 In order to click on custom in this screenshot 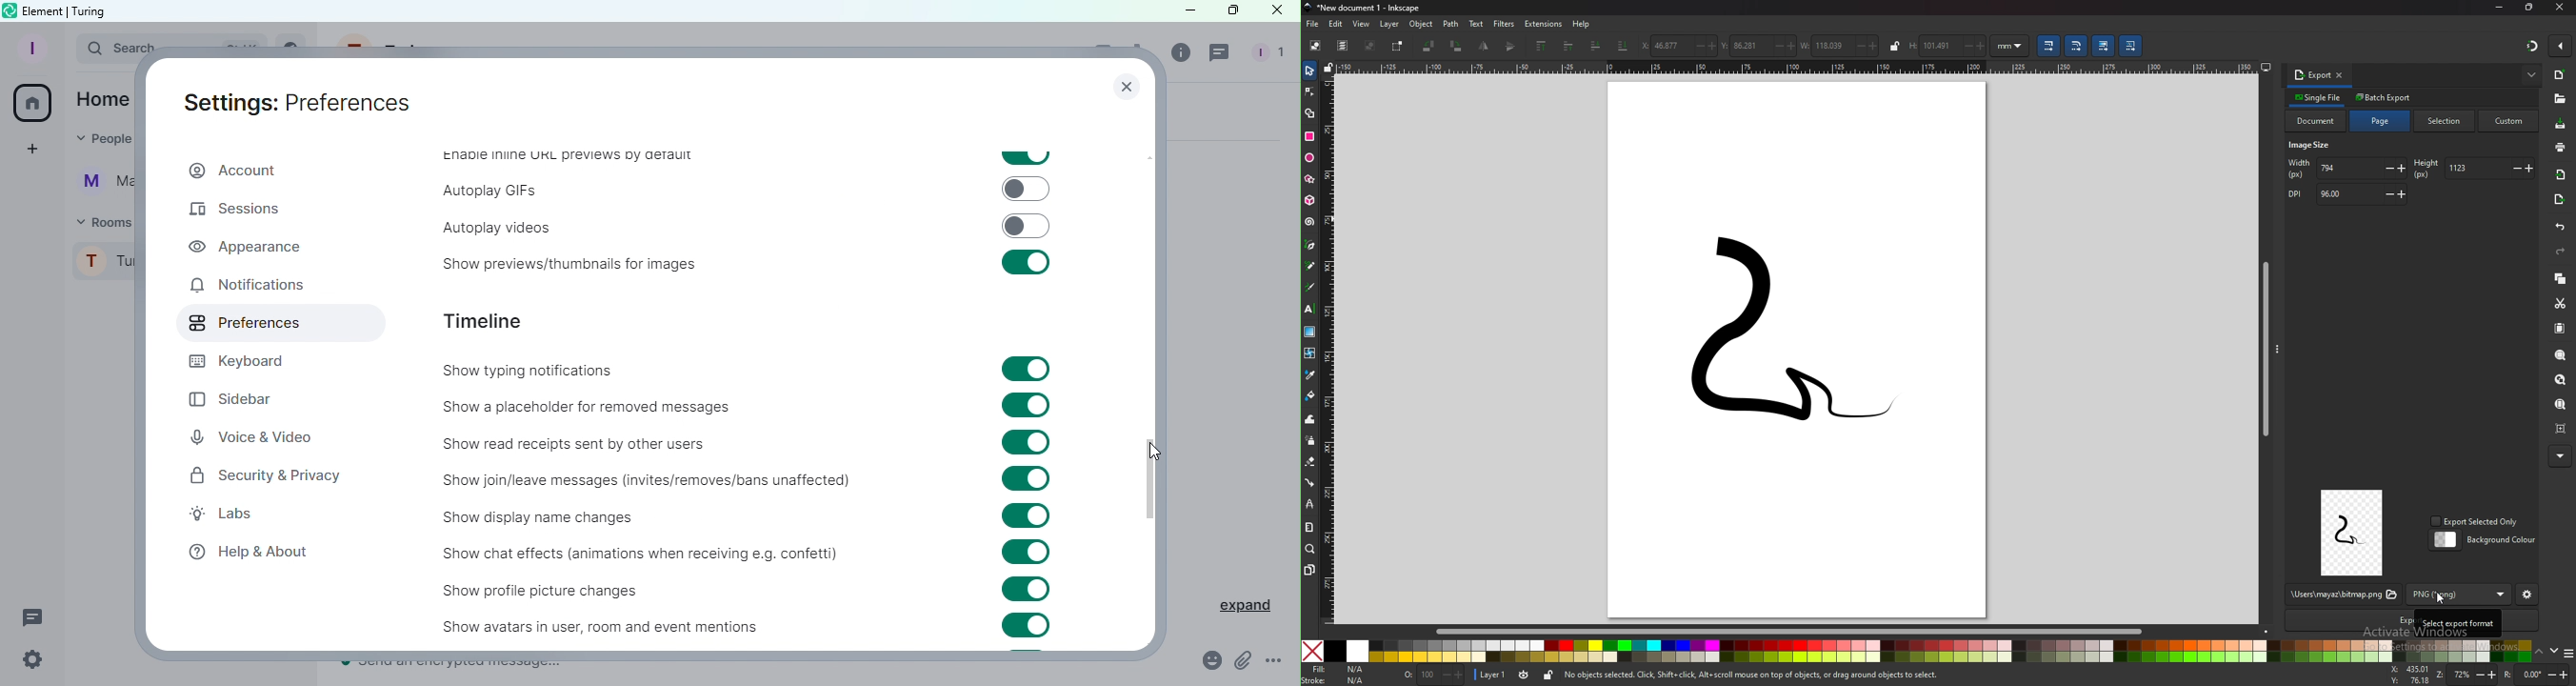, I will do `click(2509, 122)`.